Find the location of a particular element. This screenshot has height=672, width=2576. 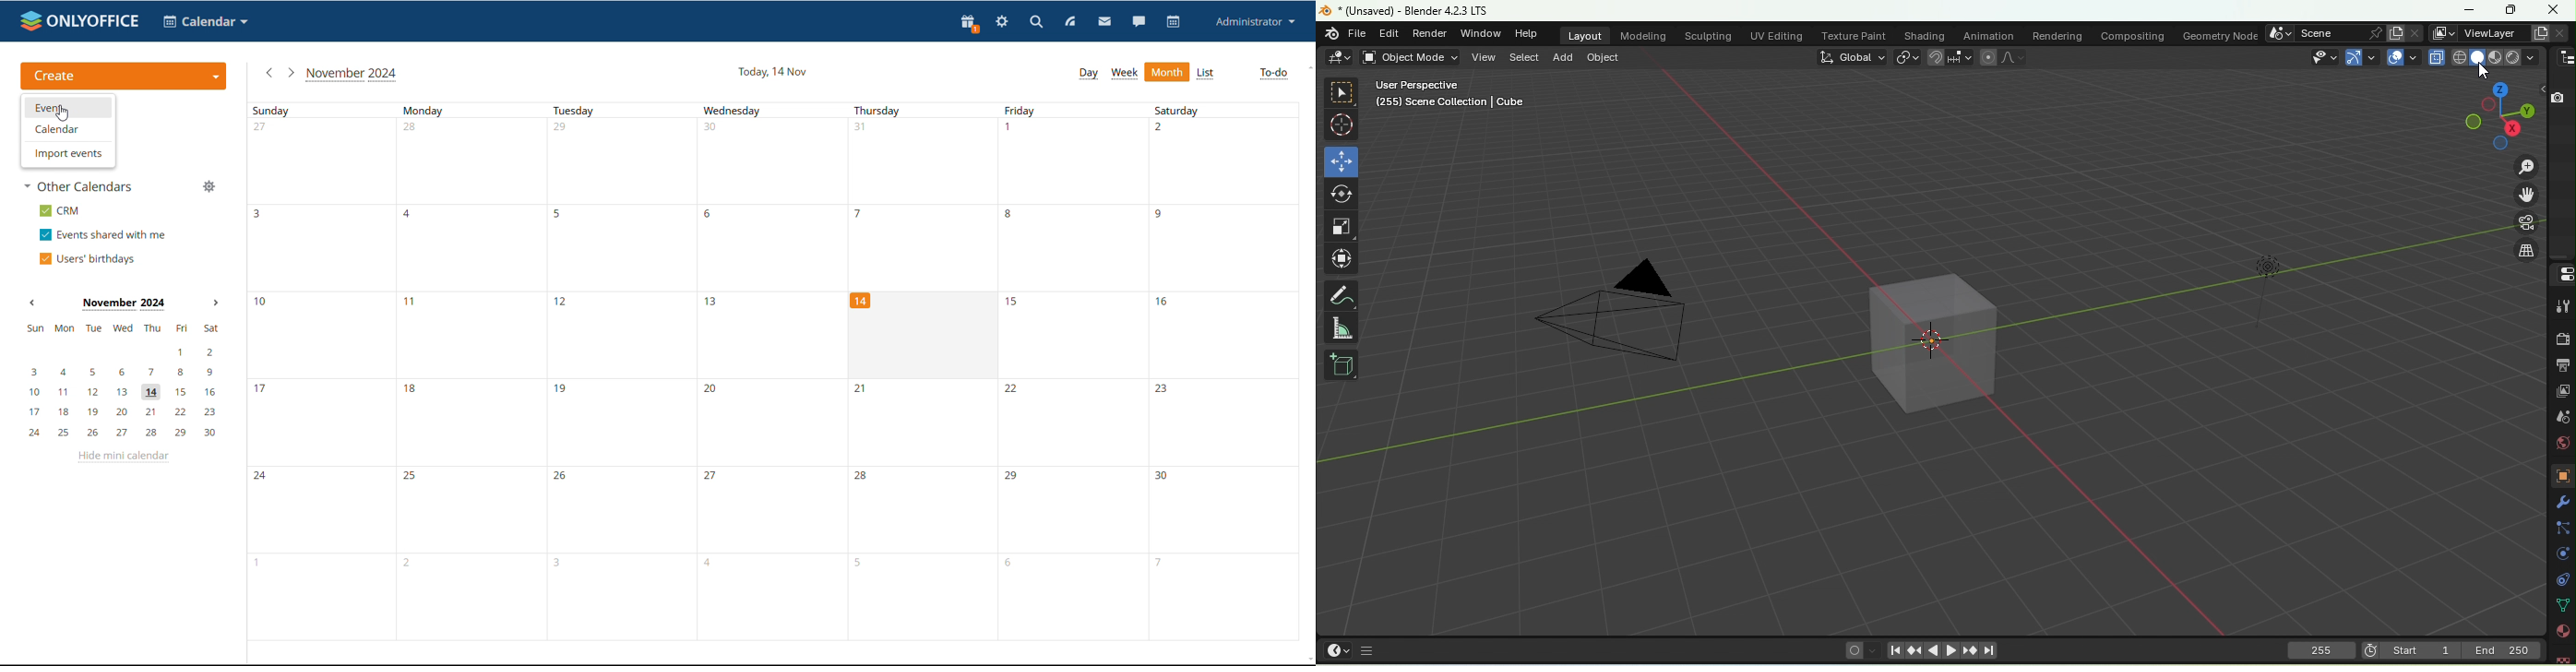

import events is located at coordinates (67, 153).